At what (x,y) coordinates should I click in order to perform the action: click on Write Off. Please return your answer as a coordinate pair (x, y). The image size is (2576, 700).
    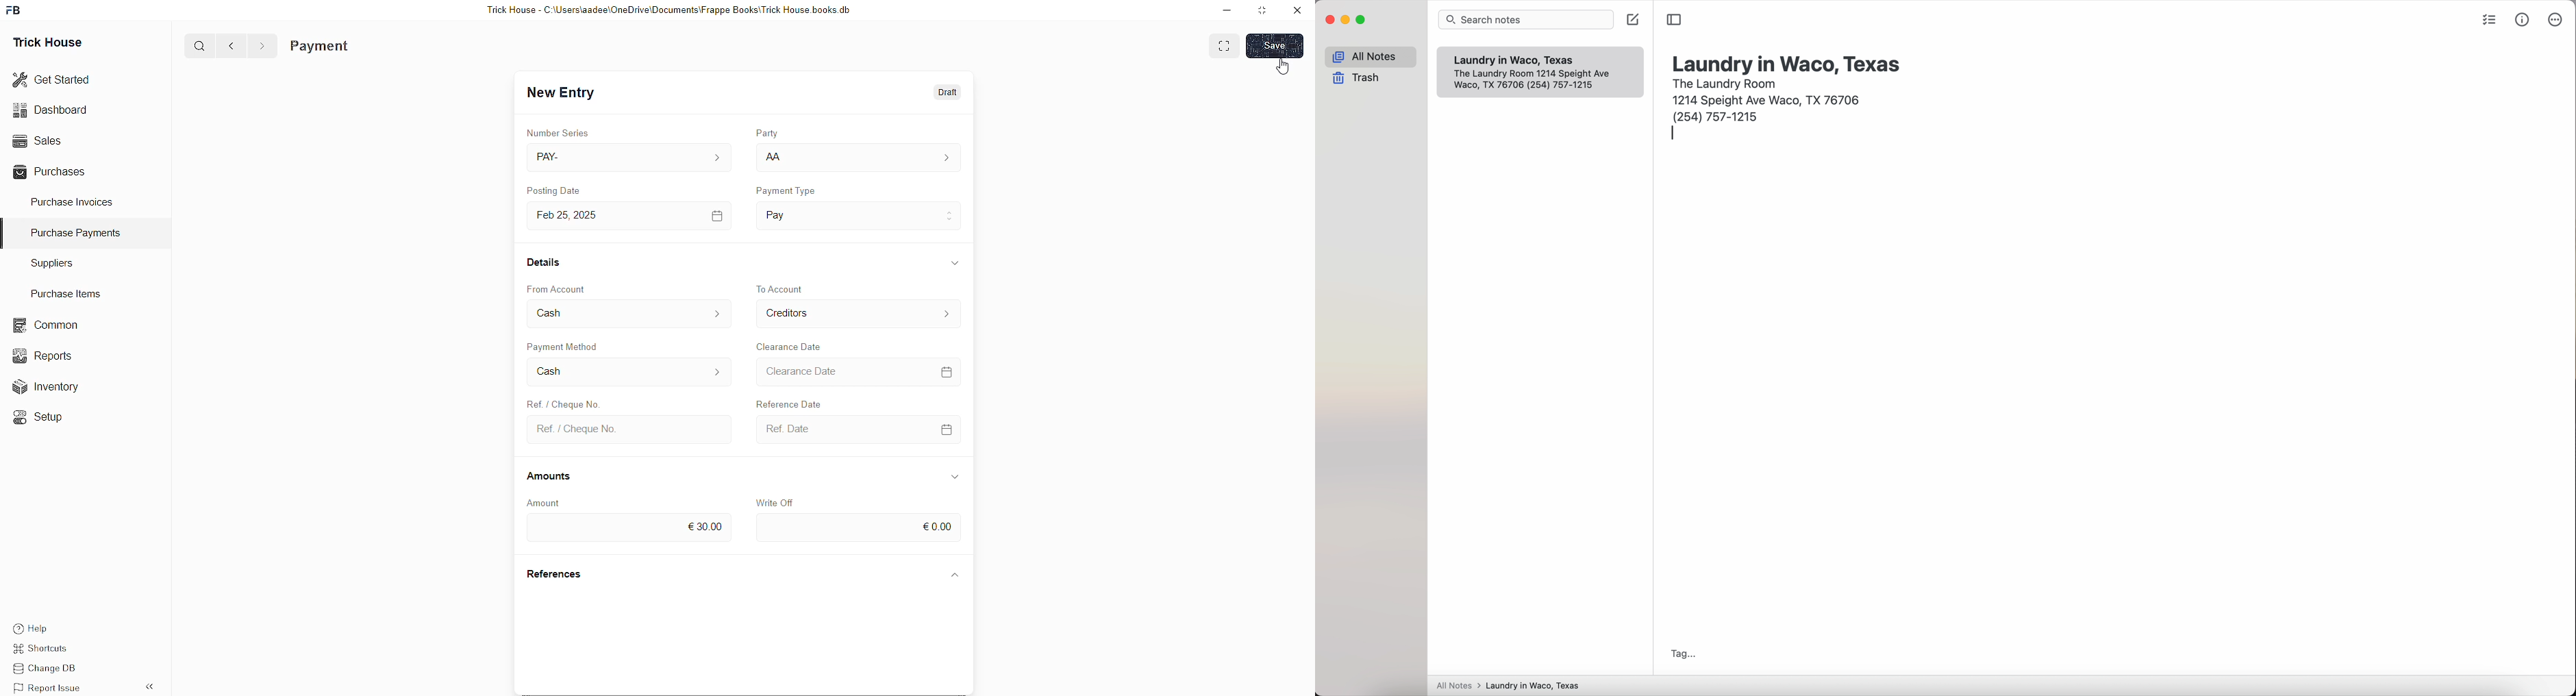
    Looking at the image, I should click on (787, 501).